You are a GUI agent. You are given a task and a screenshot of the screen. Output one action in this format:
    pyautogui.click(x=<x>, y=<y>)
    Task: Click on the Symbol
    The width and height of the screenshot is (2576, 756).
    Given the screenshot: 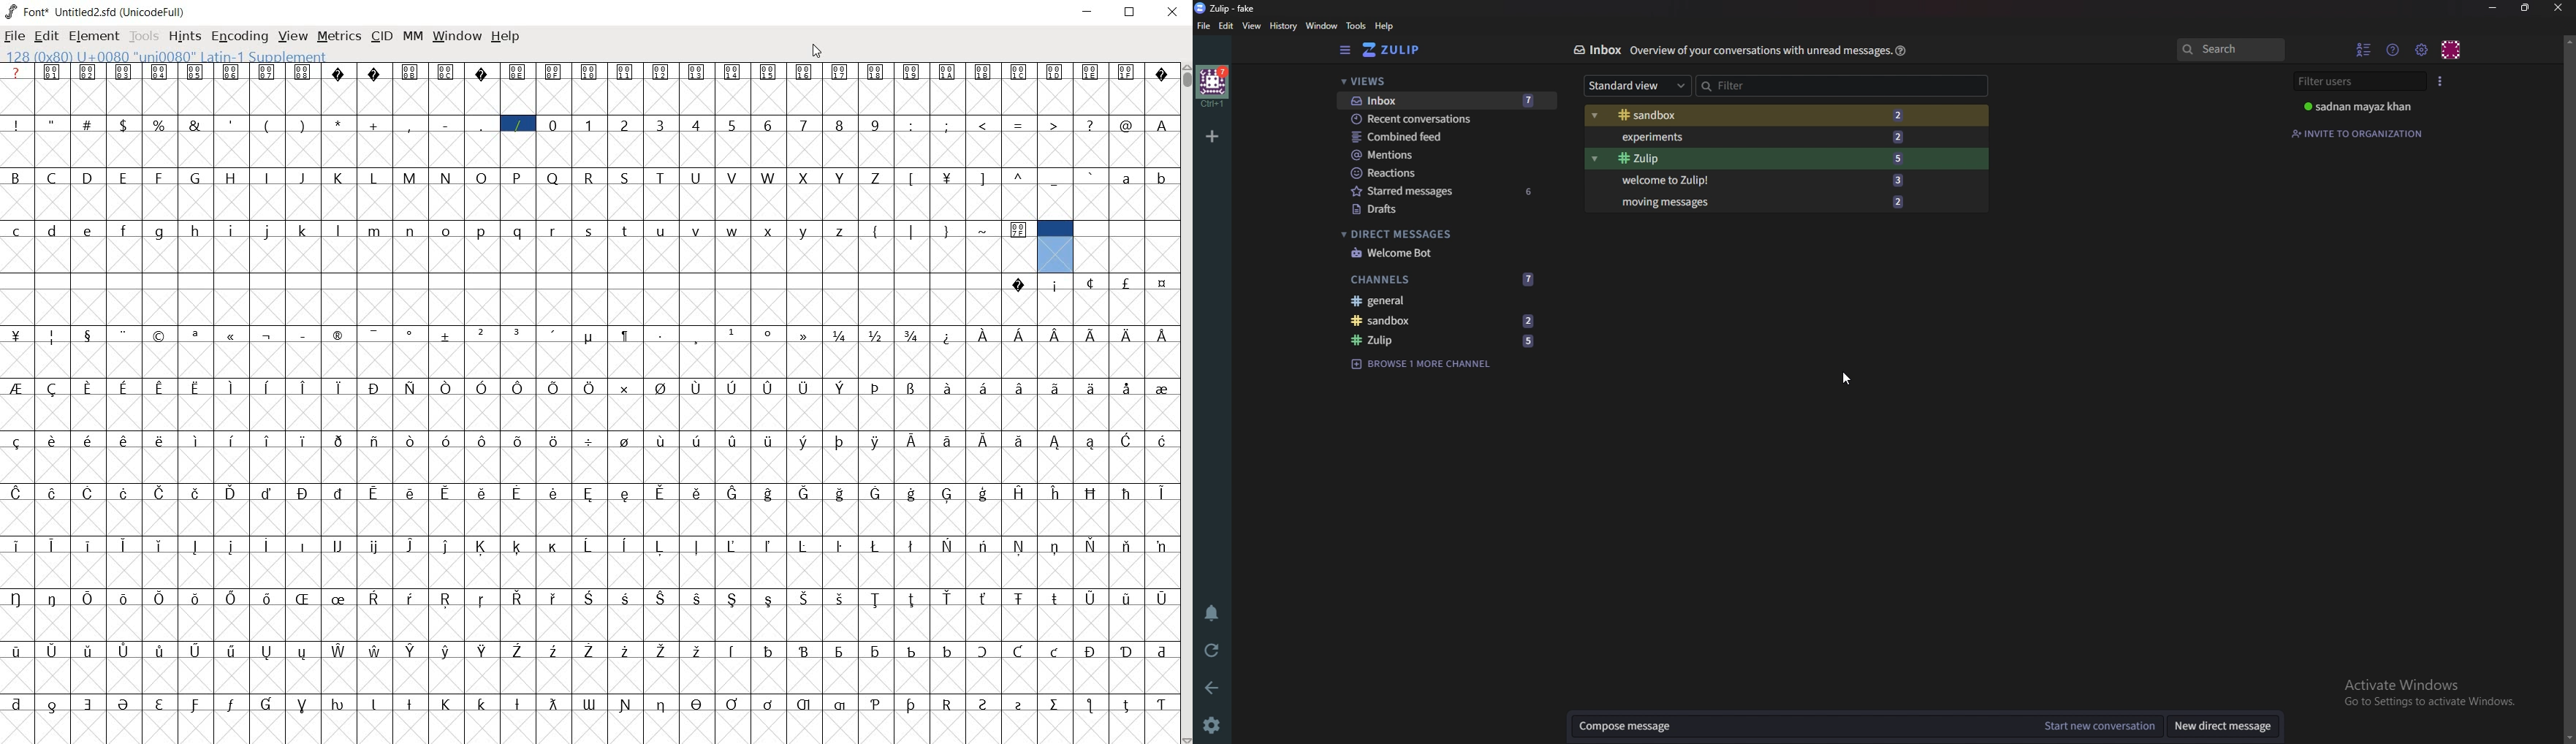 What is the action you would take?
    pyautogui.click(x=1055, y=546)
    